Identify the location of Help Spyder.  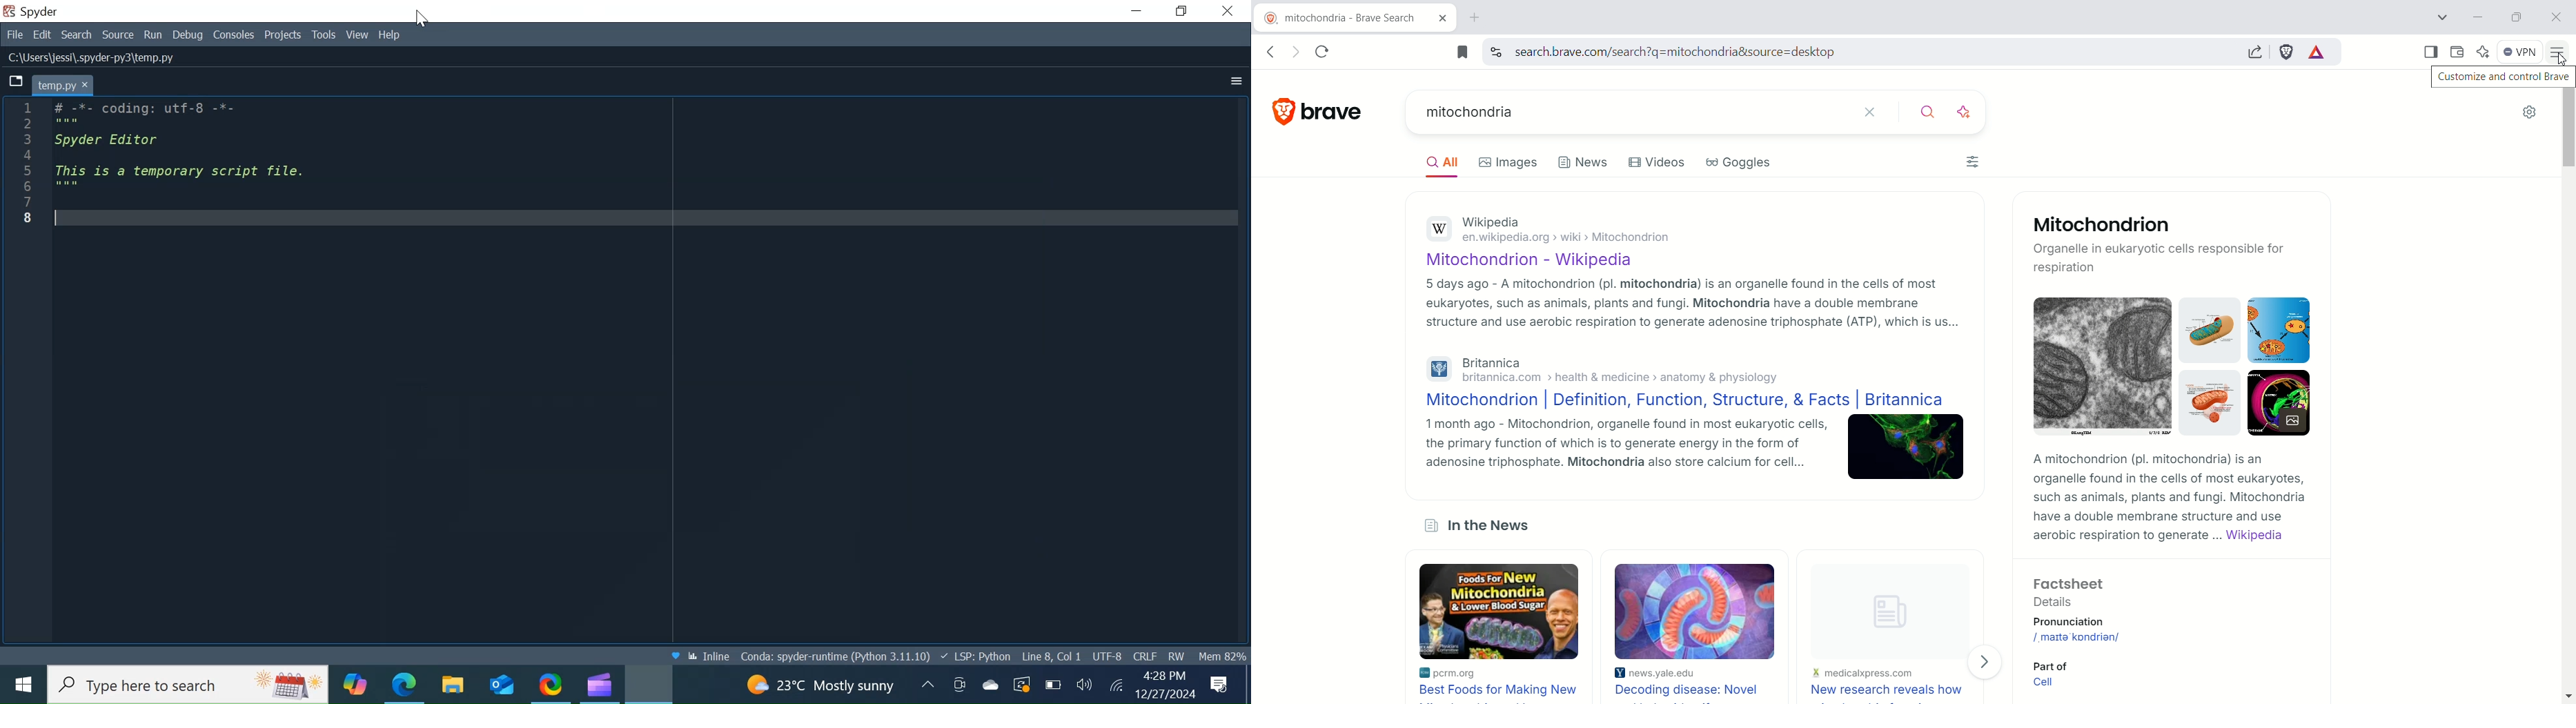
(675, 656).